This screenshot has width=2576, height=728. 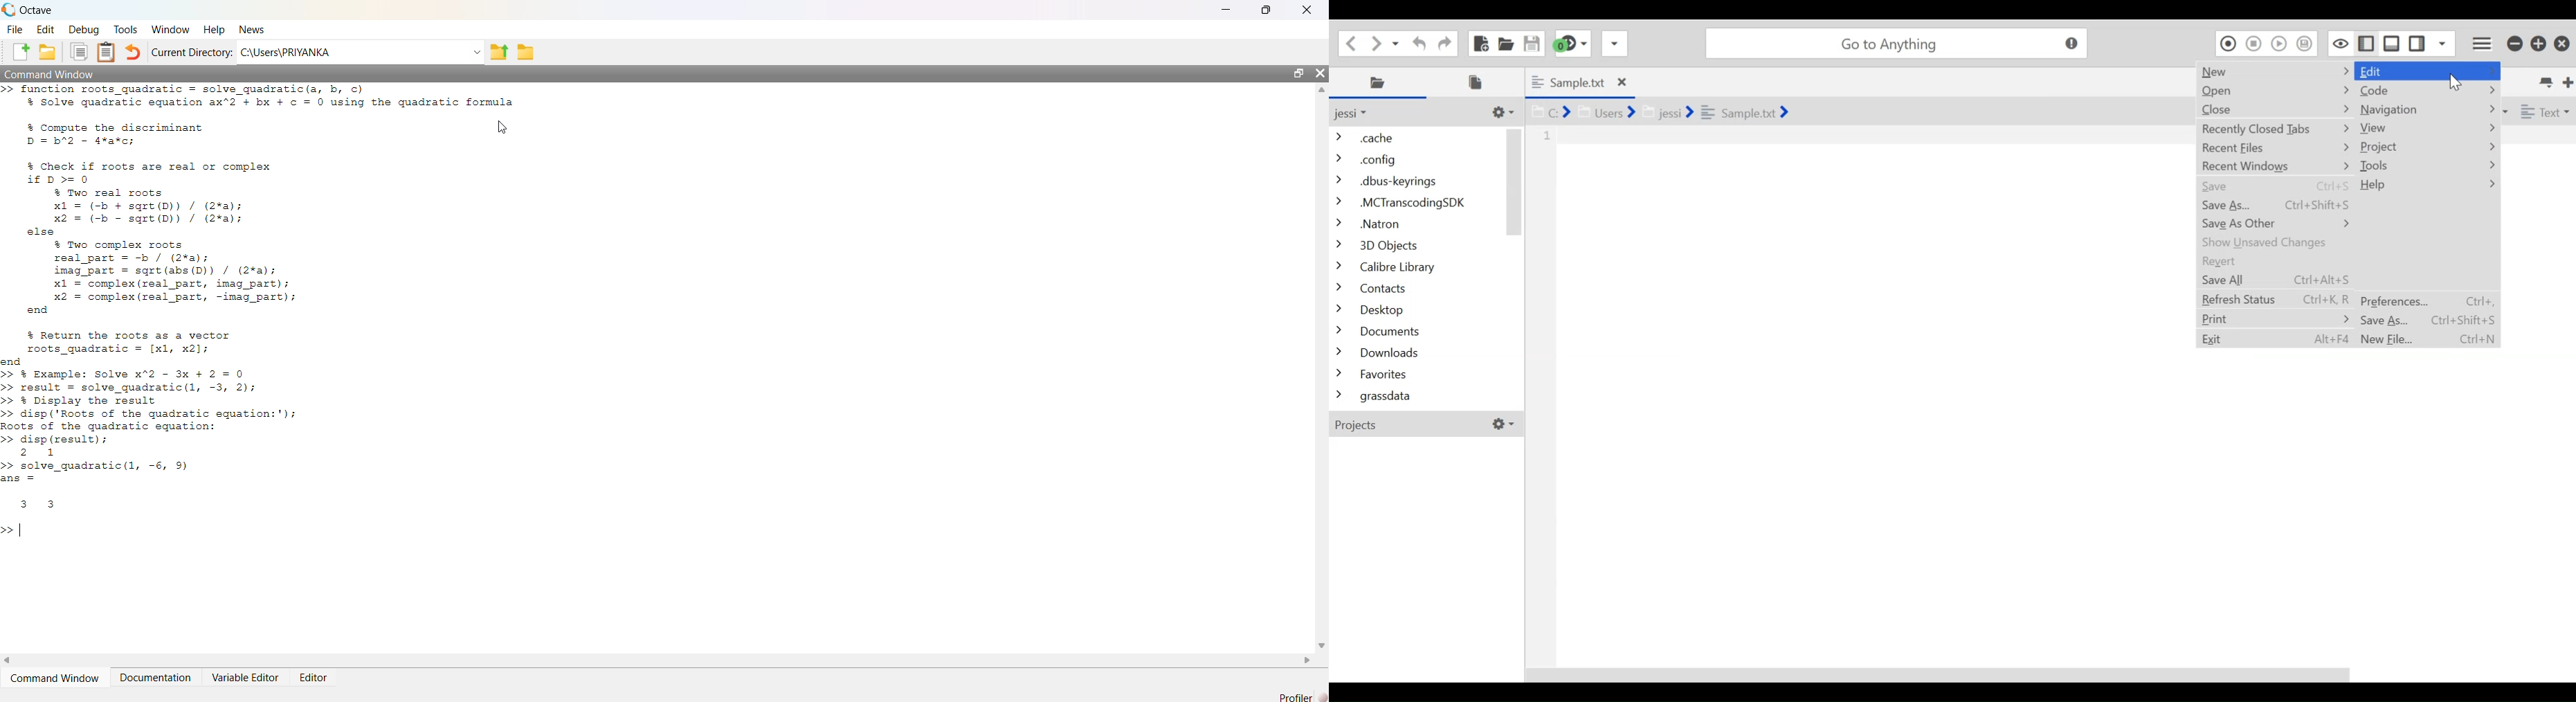 What do you see at coordinates (2443, 43) in the screenshot?
I see `Show specific Sidebar` at bounding box center [2443, 43].